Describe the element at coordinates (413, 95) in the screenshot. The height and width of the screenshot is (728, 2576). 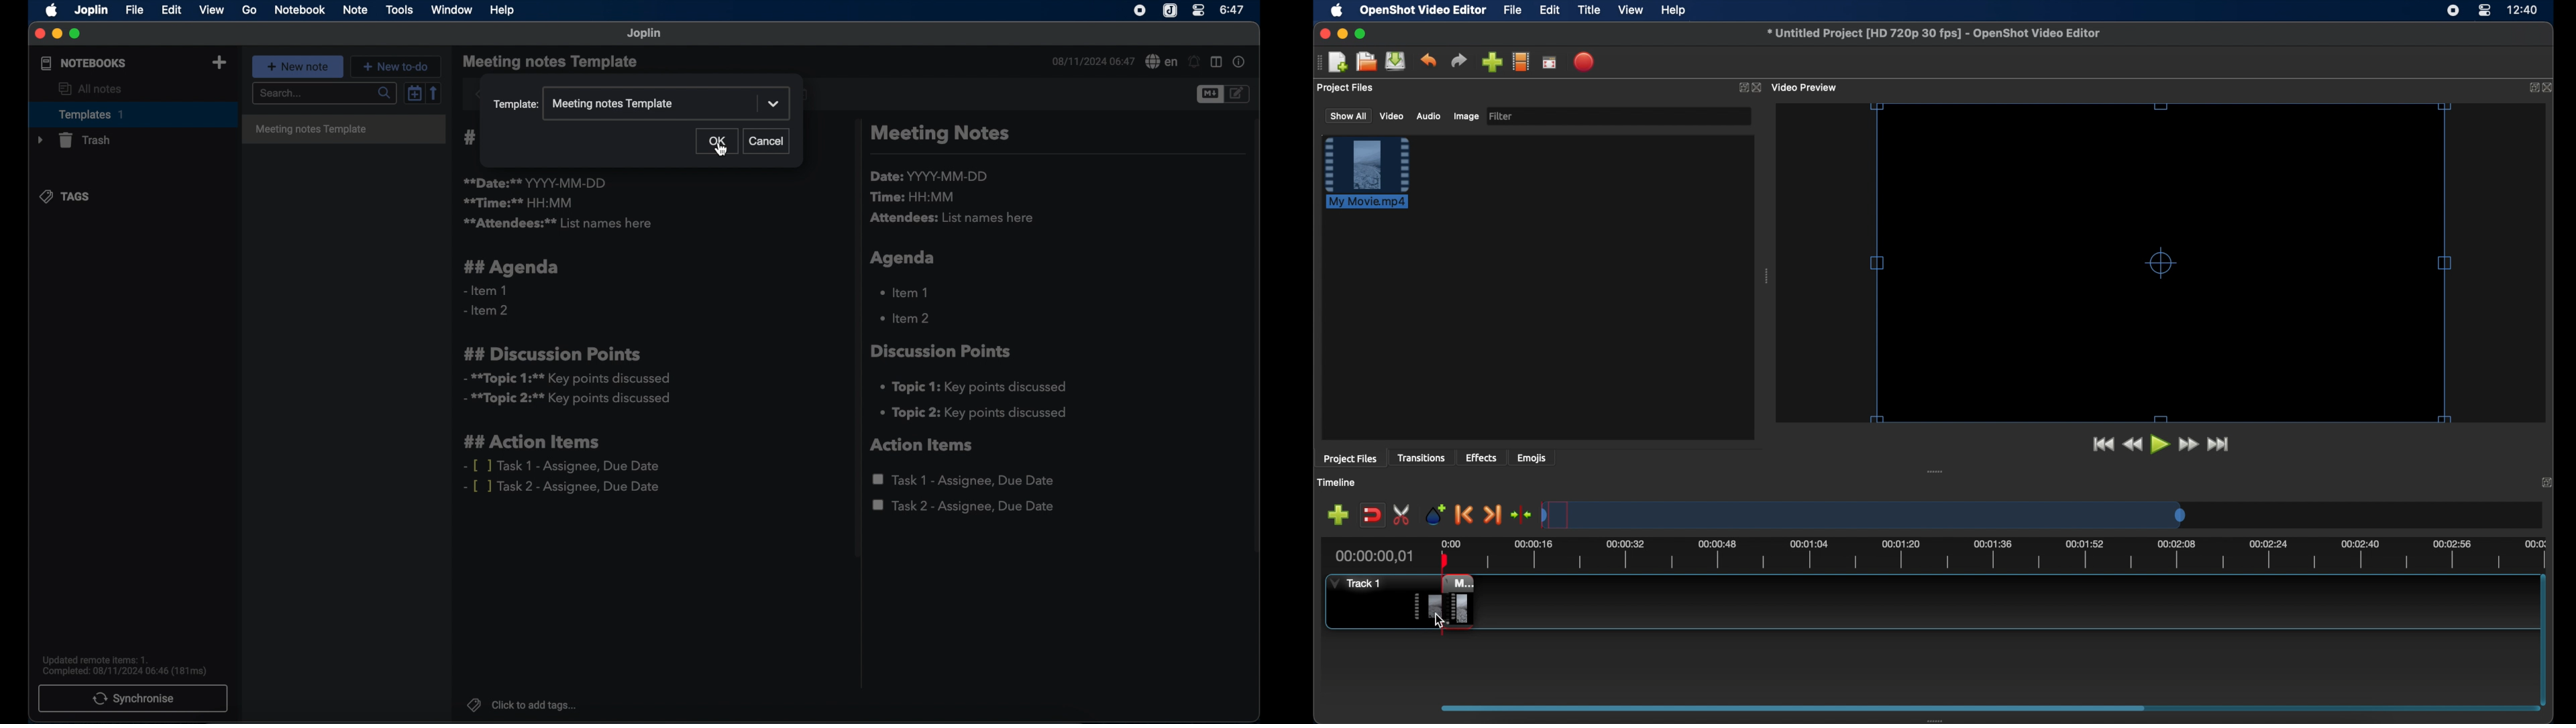
I see `toggle sort order  field` at that location.